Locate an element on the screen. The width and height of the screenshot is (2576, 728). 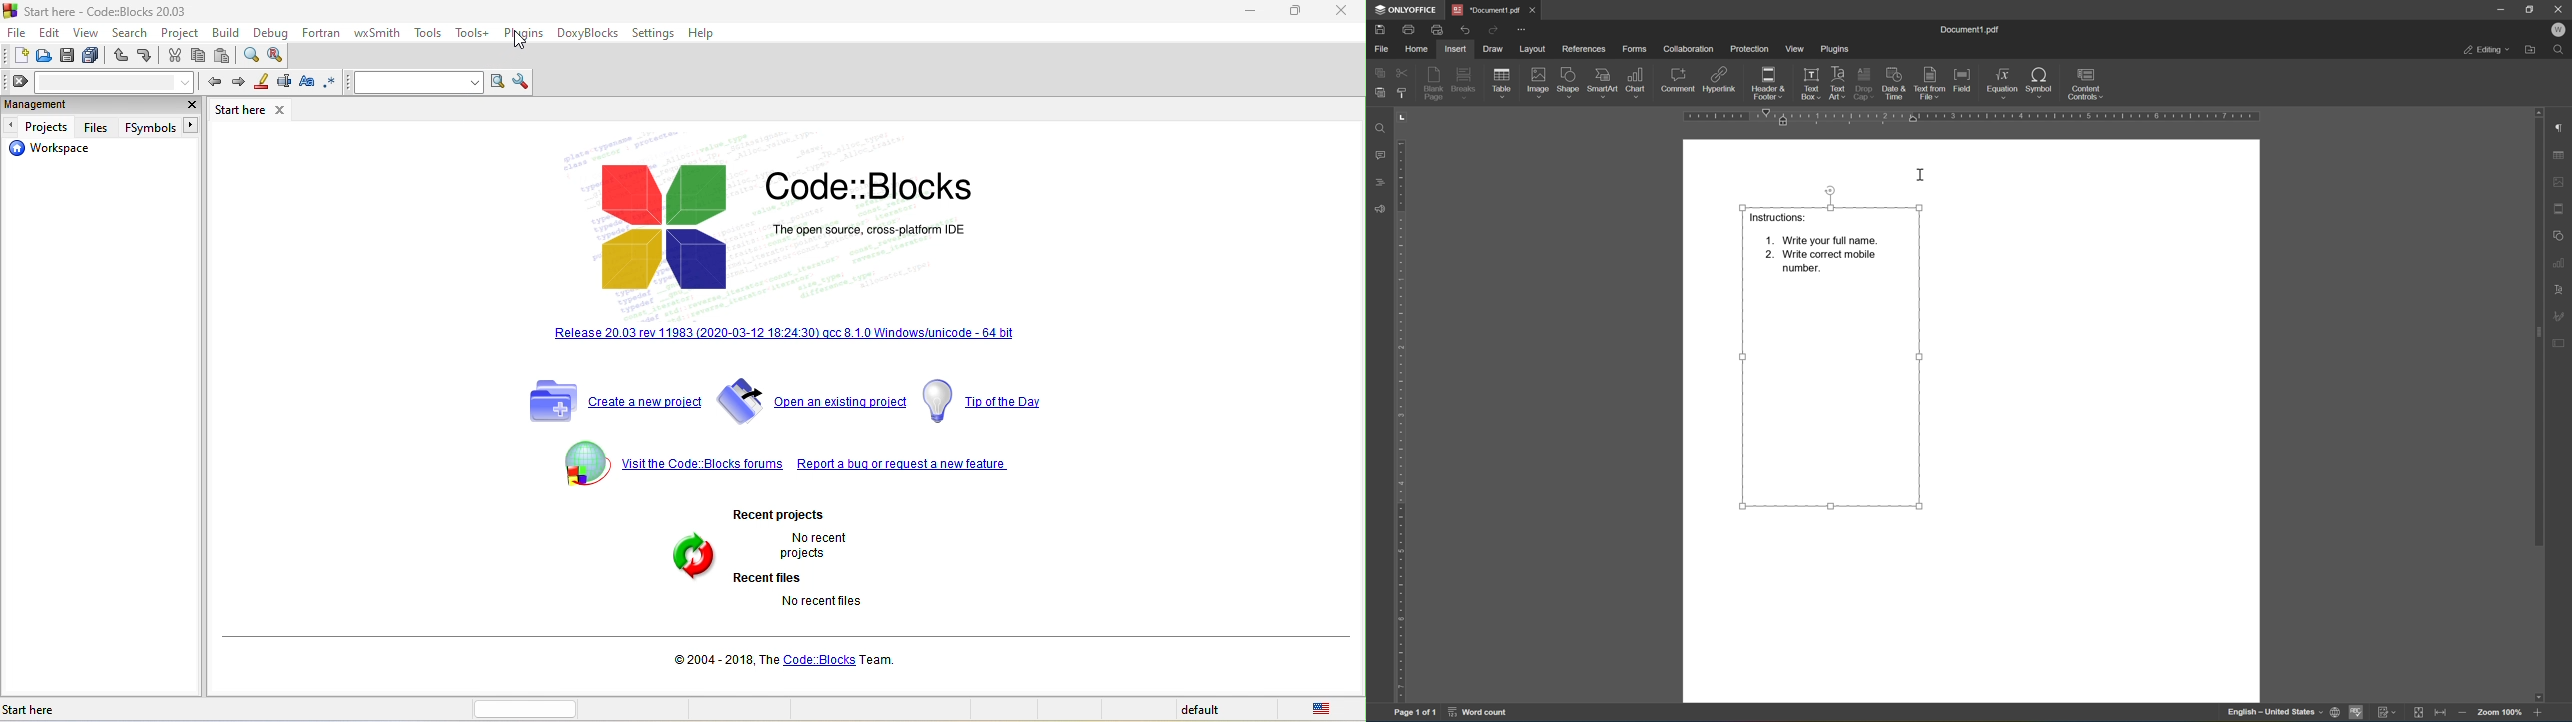
ruler is located at coordinates (1402, 404).